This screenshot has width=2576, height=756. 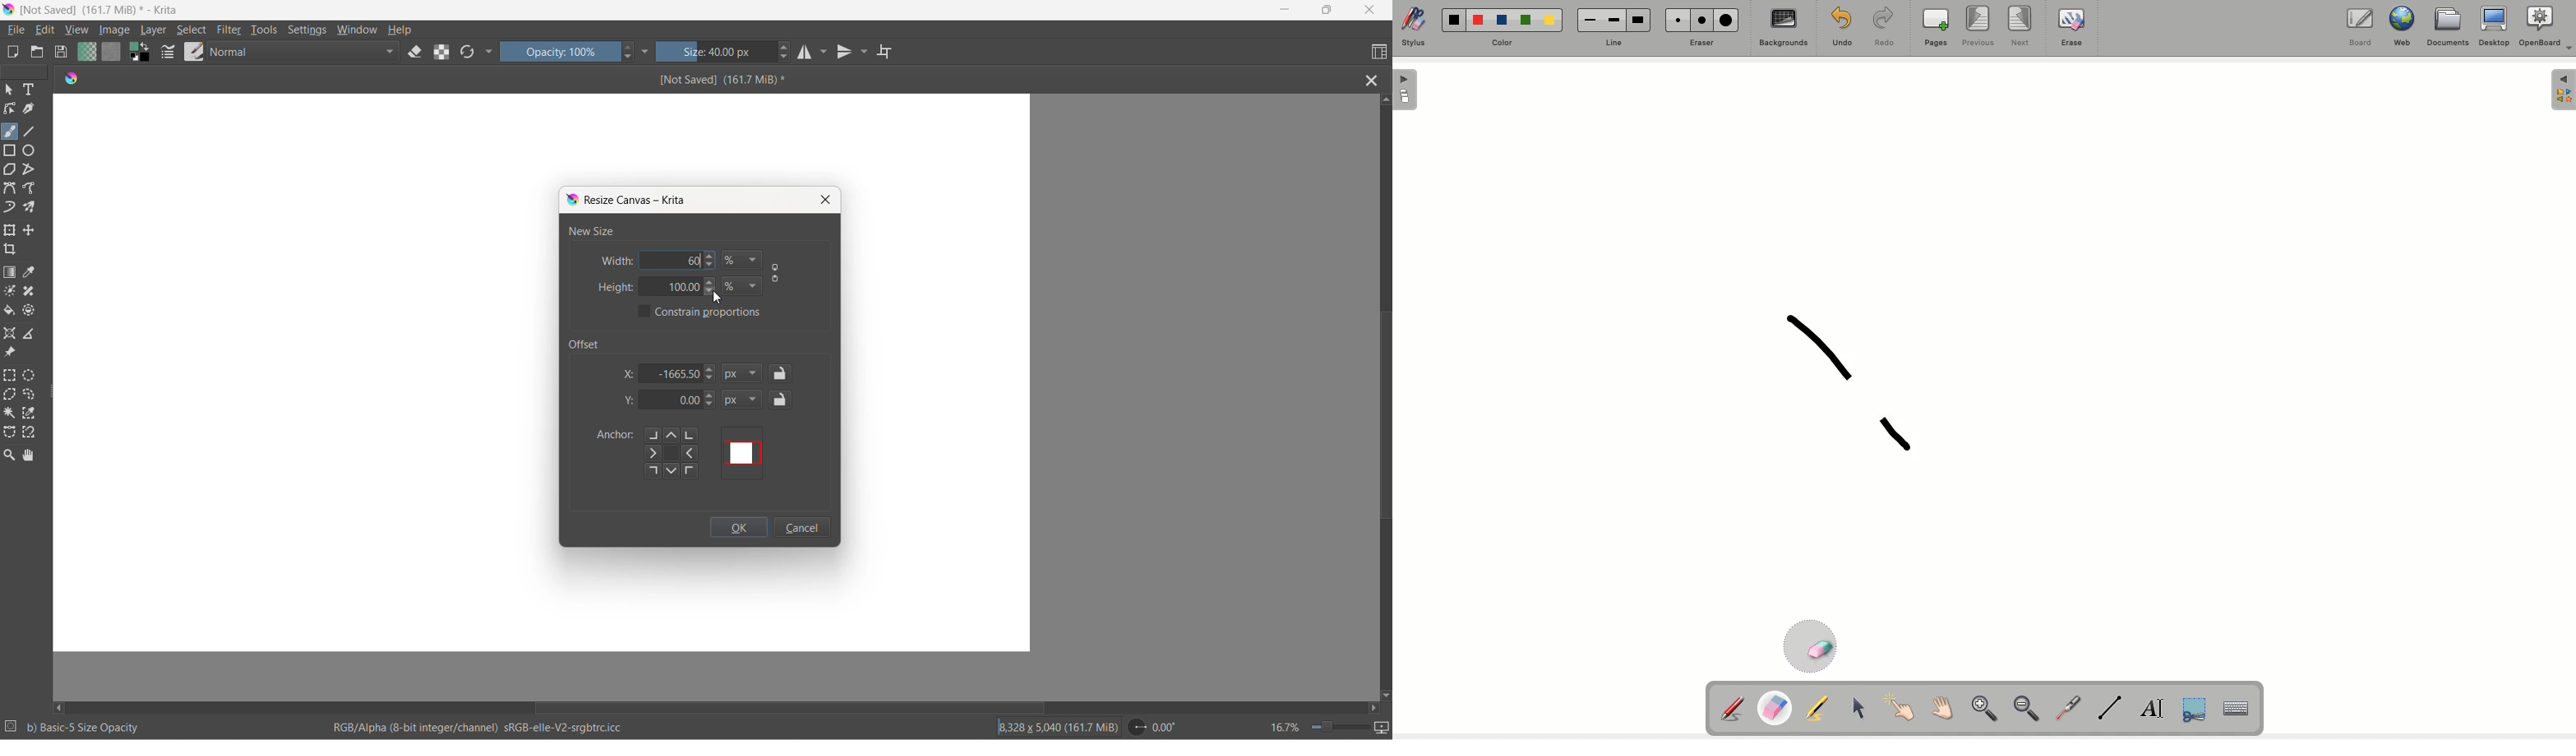 I want to click on resize canvas dialog box, so click(x=630, y=200).